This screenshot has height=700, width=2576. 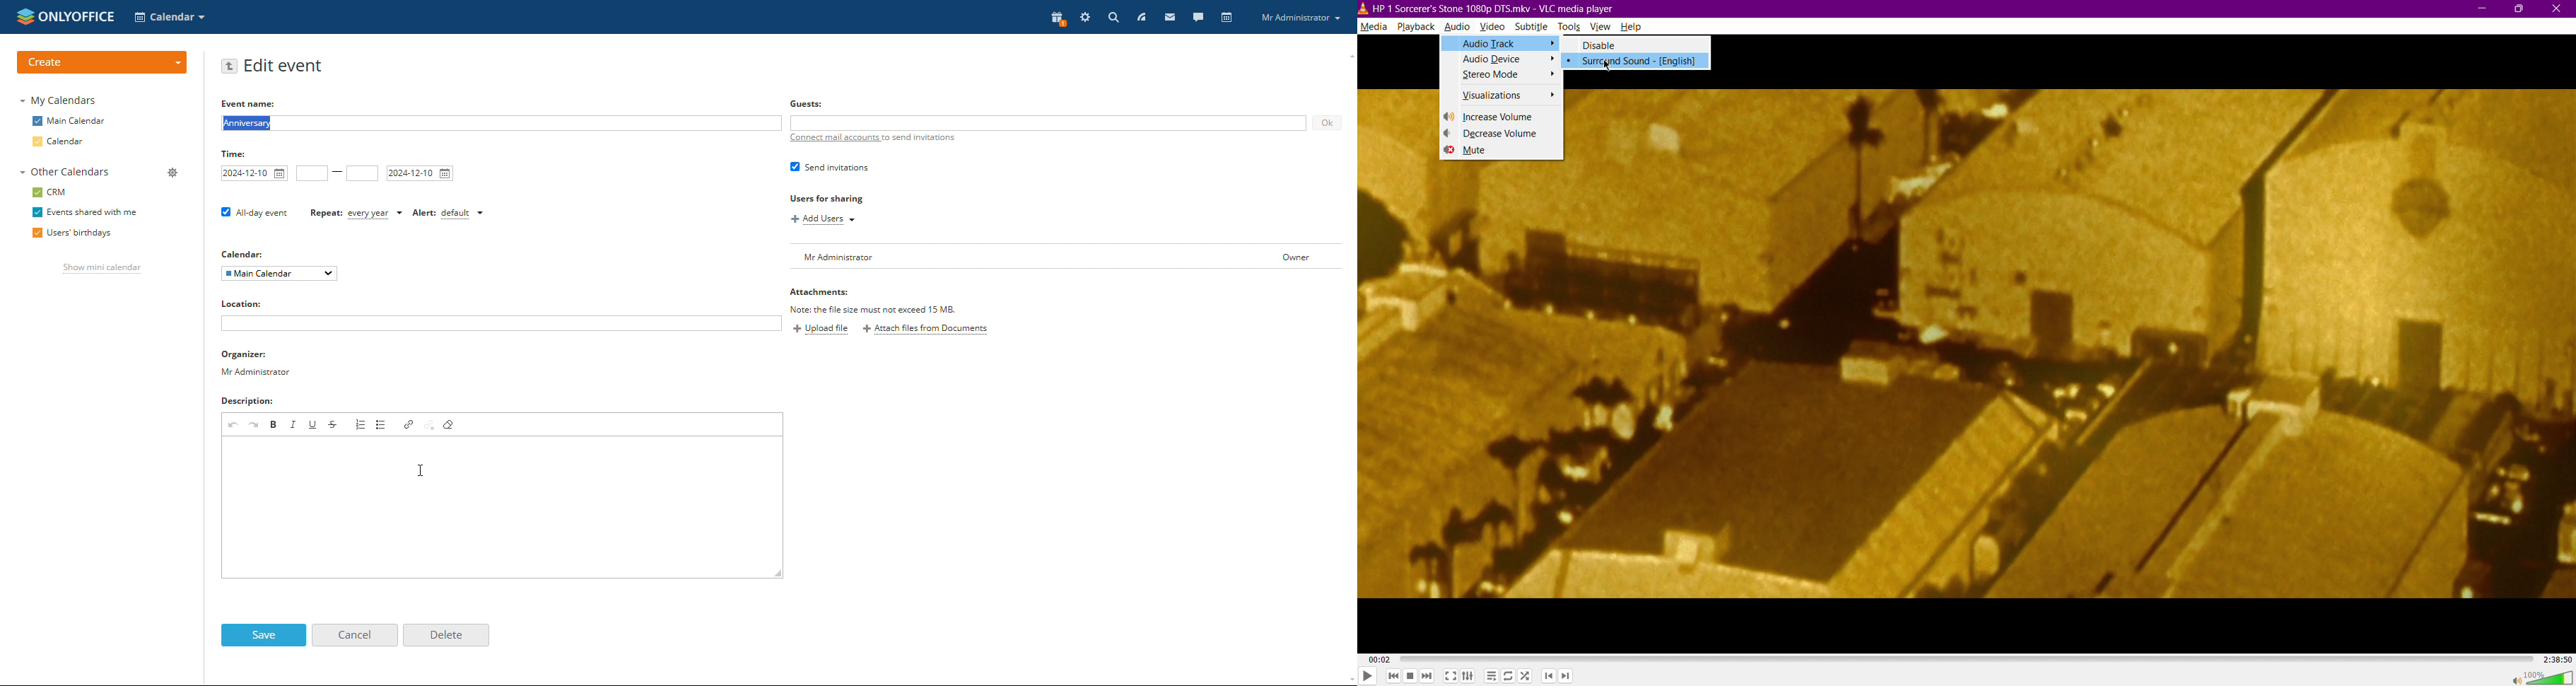 What do you see at coordinates (69, 122) in the screenshot?
I see `main calendar` at bounding box center [69, 122].